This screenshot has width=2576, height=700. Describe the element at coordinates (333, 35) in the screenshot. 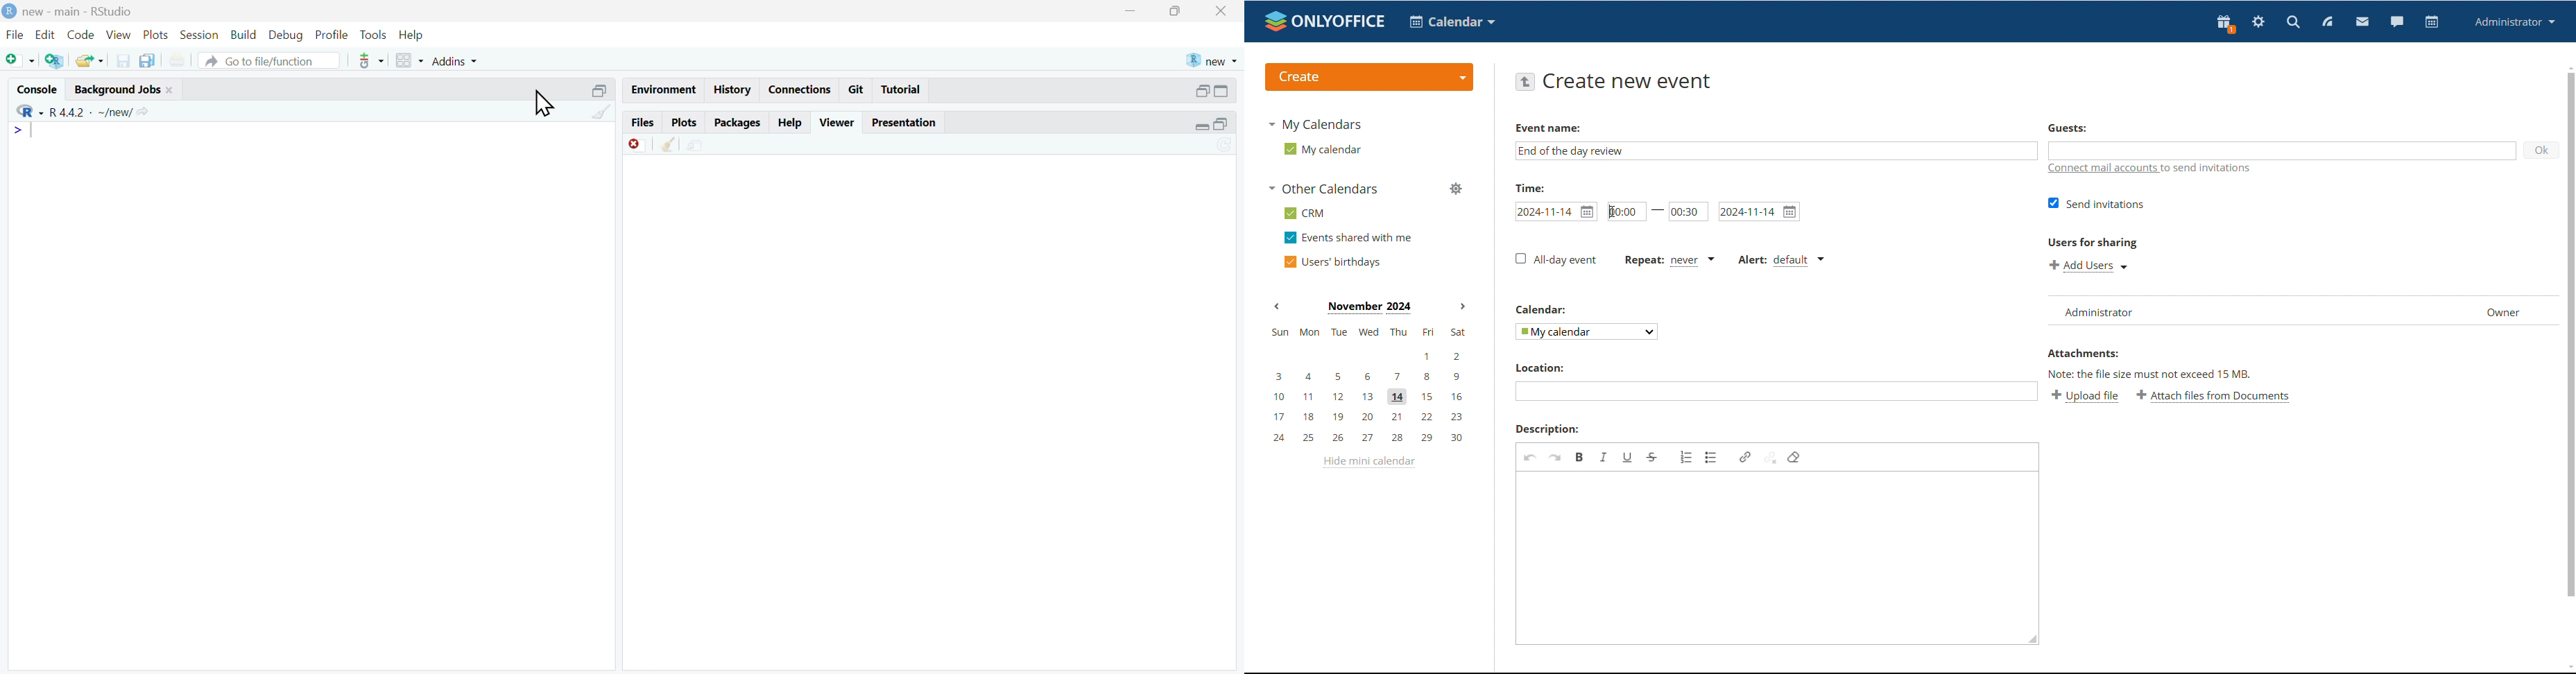

I see `profile` at that location.